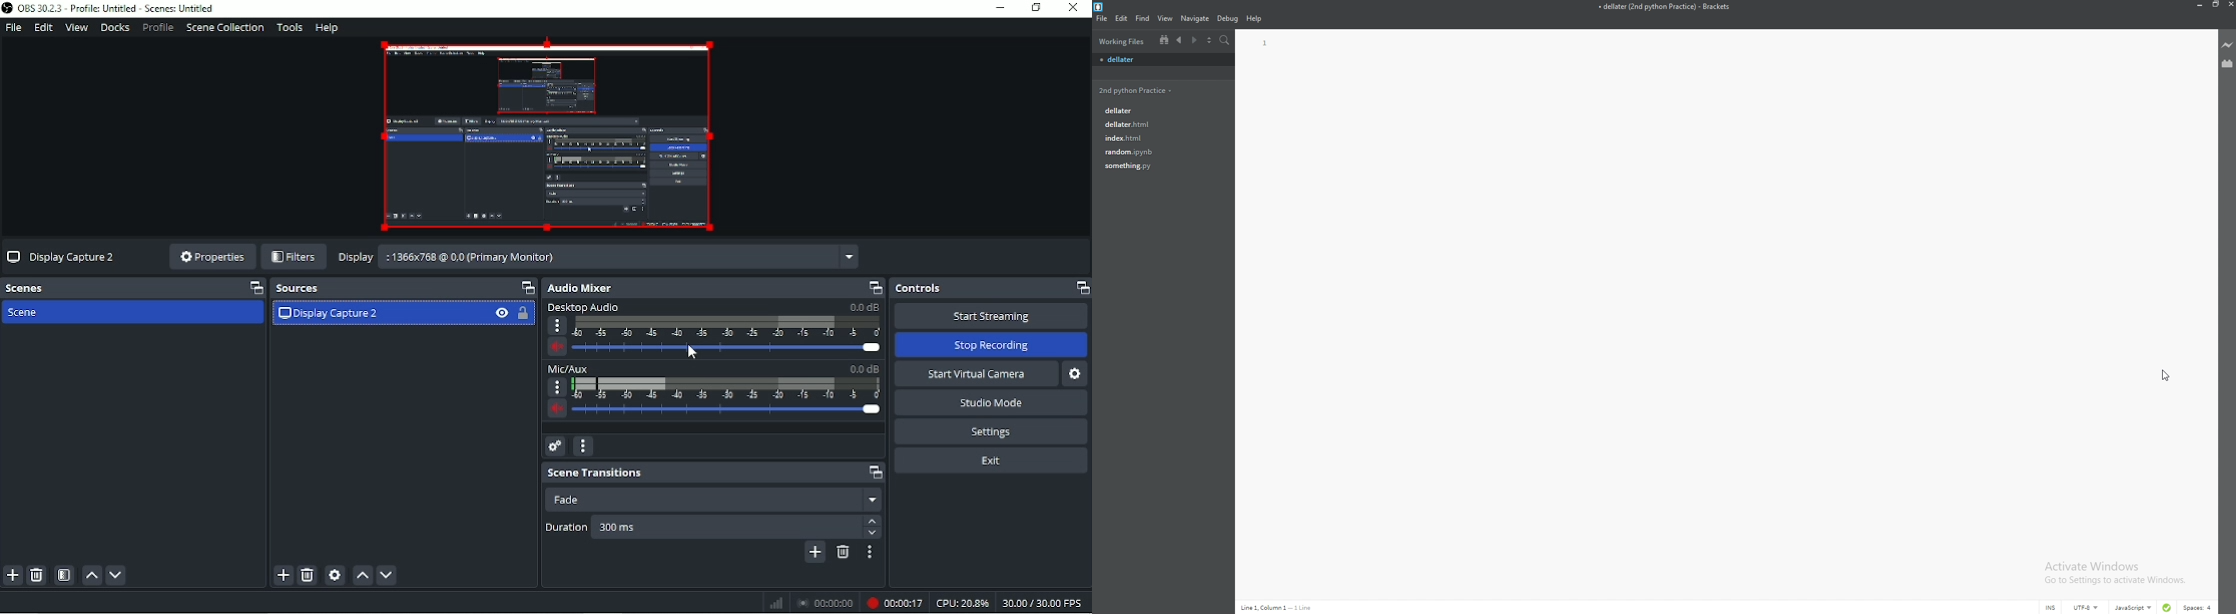 The width and height of the screenshot is (2240, 616). I want to click on Scene collection, so click(224, 28).